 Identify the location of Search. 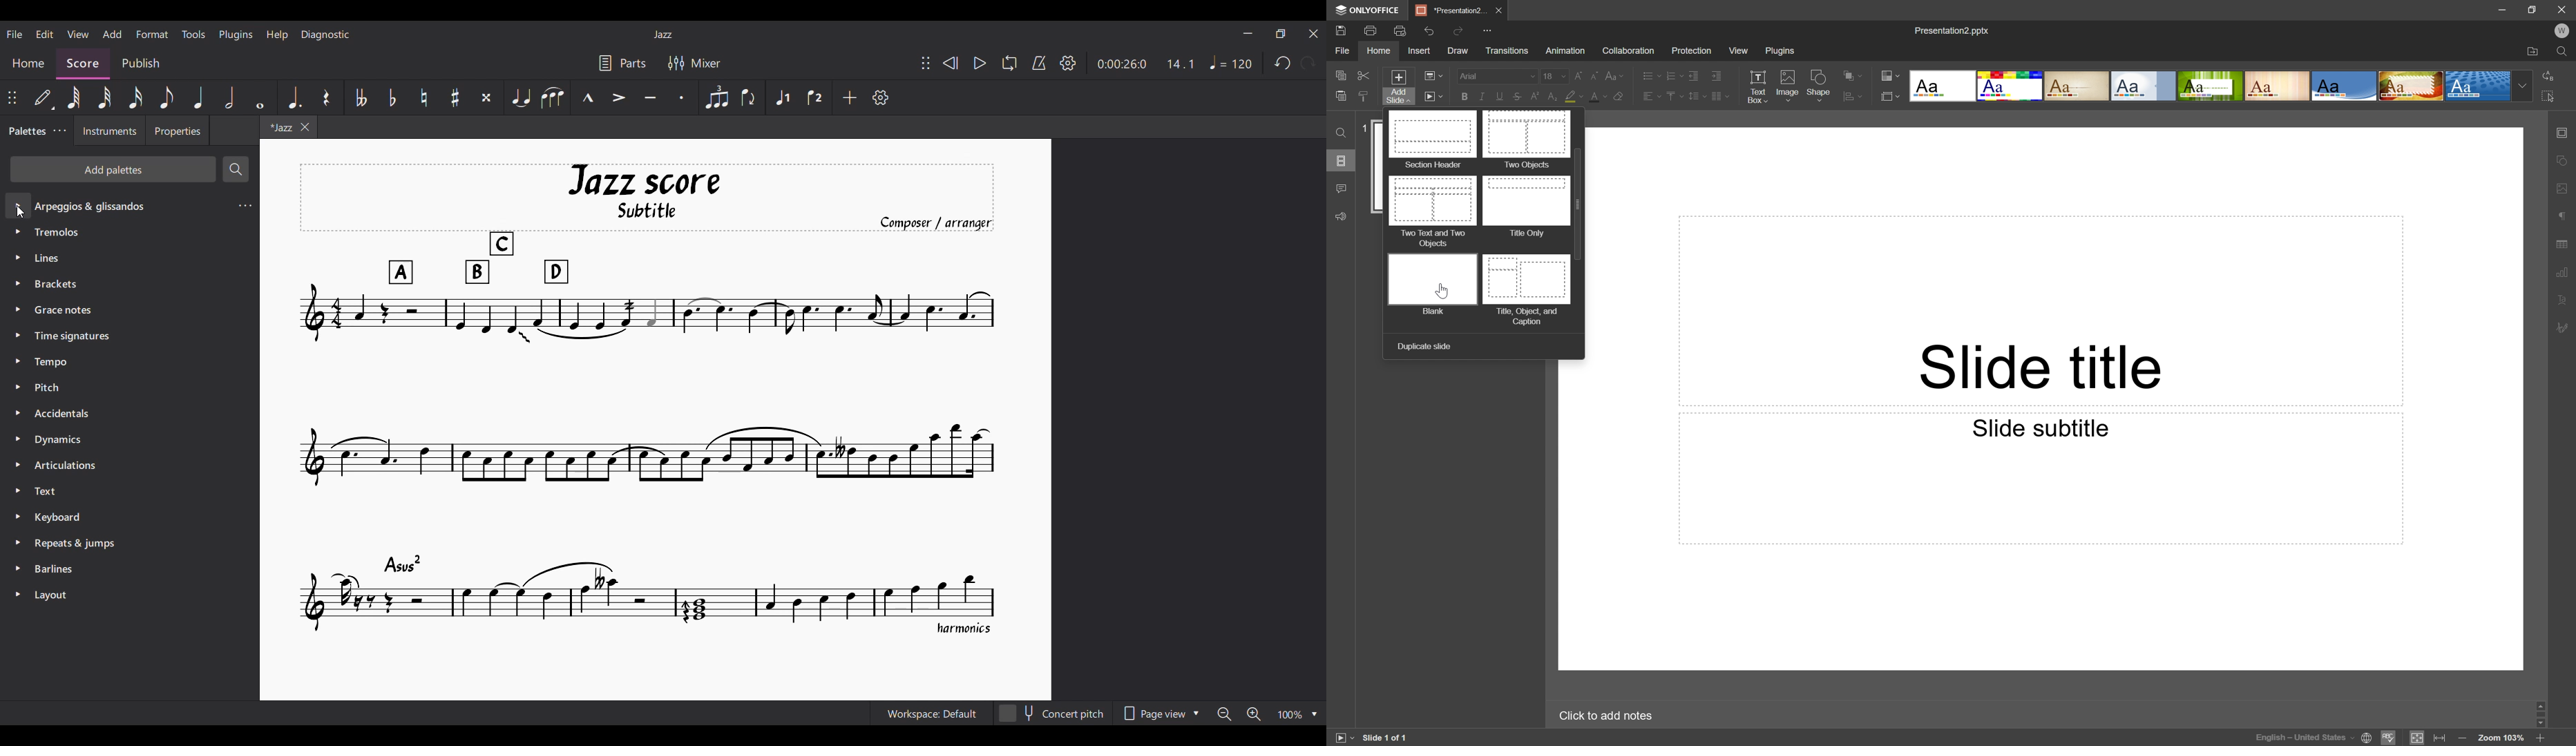
(235, 169).